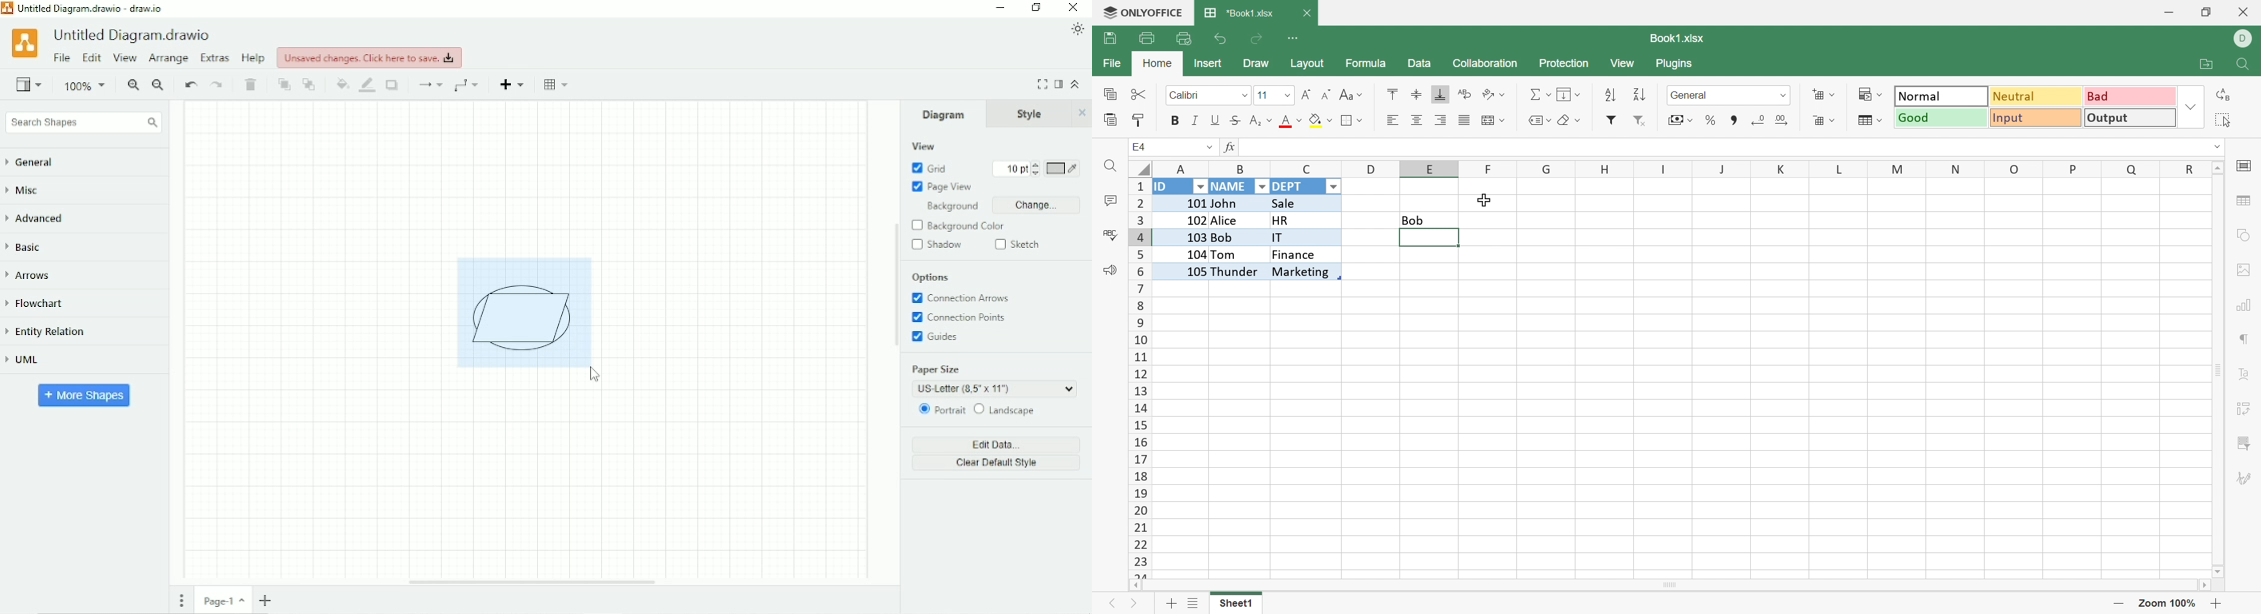 The width and height of the screenshot is (2268, 616). I want to click on Connection, so click(429, 85).